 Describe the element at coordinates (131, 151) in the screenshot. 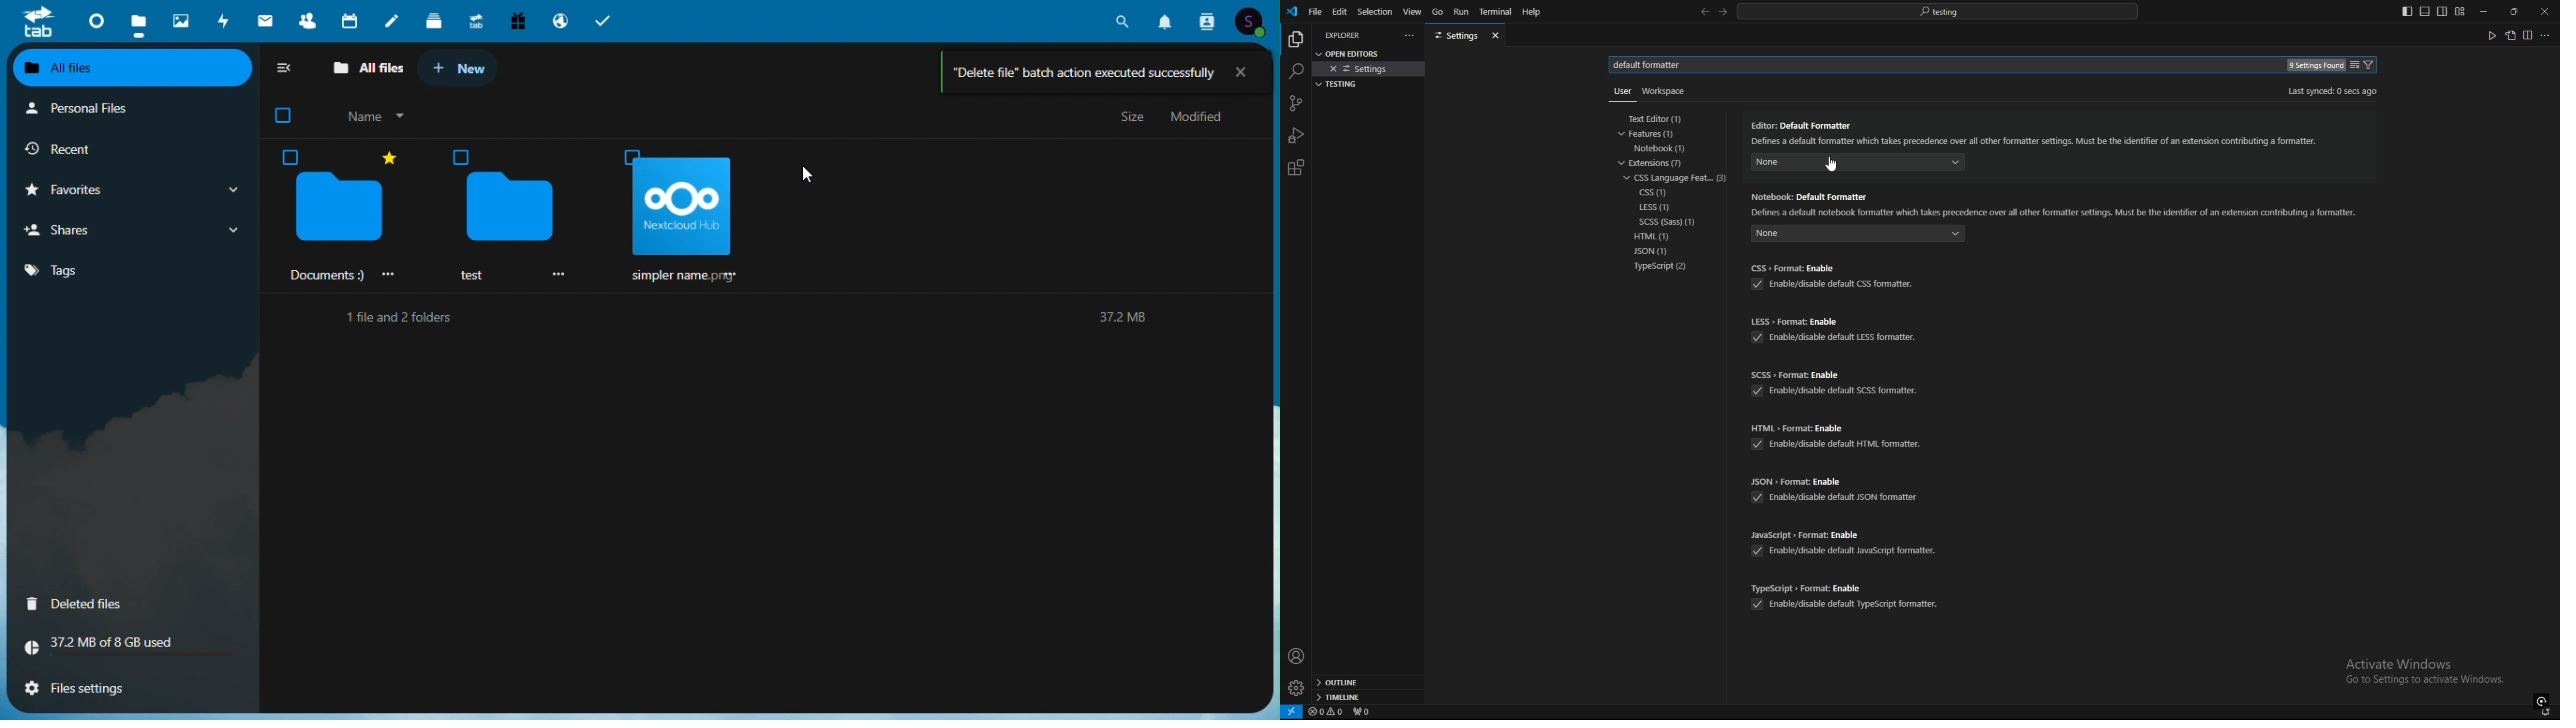

I see `Recent` at that location.